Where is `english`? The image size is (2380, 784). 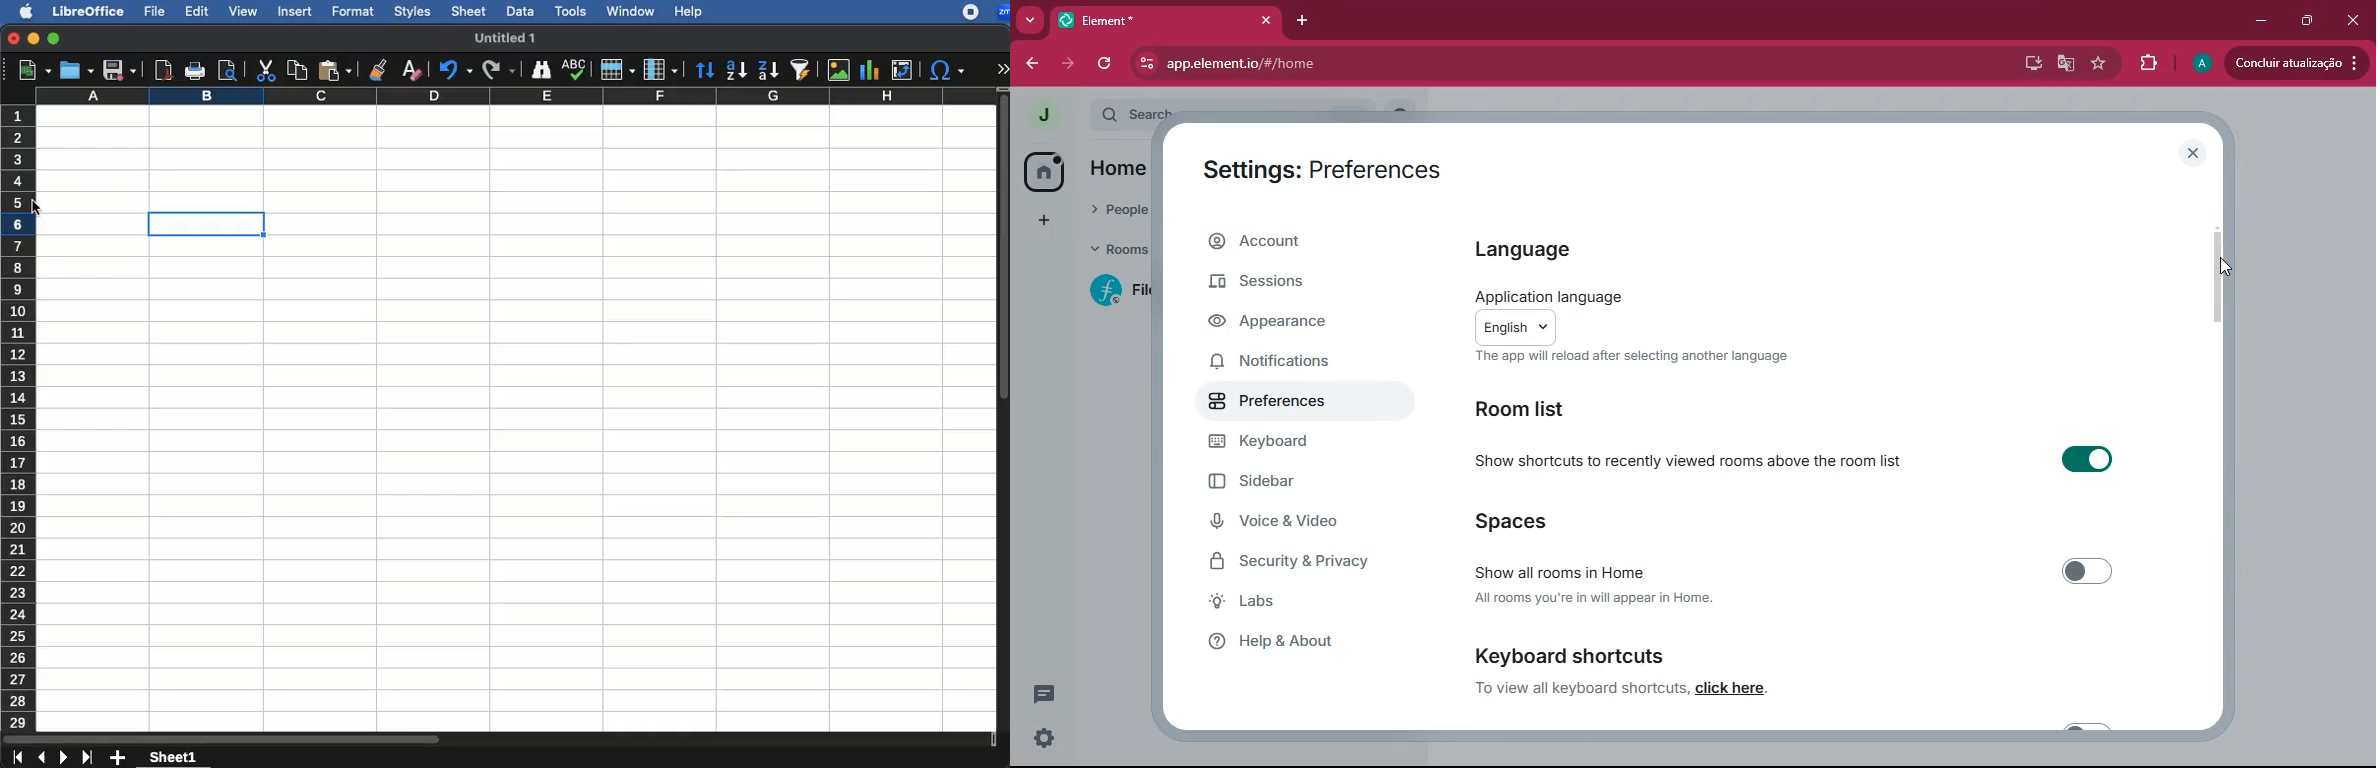 english is located at coordinates (1517, 327).